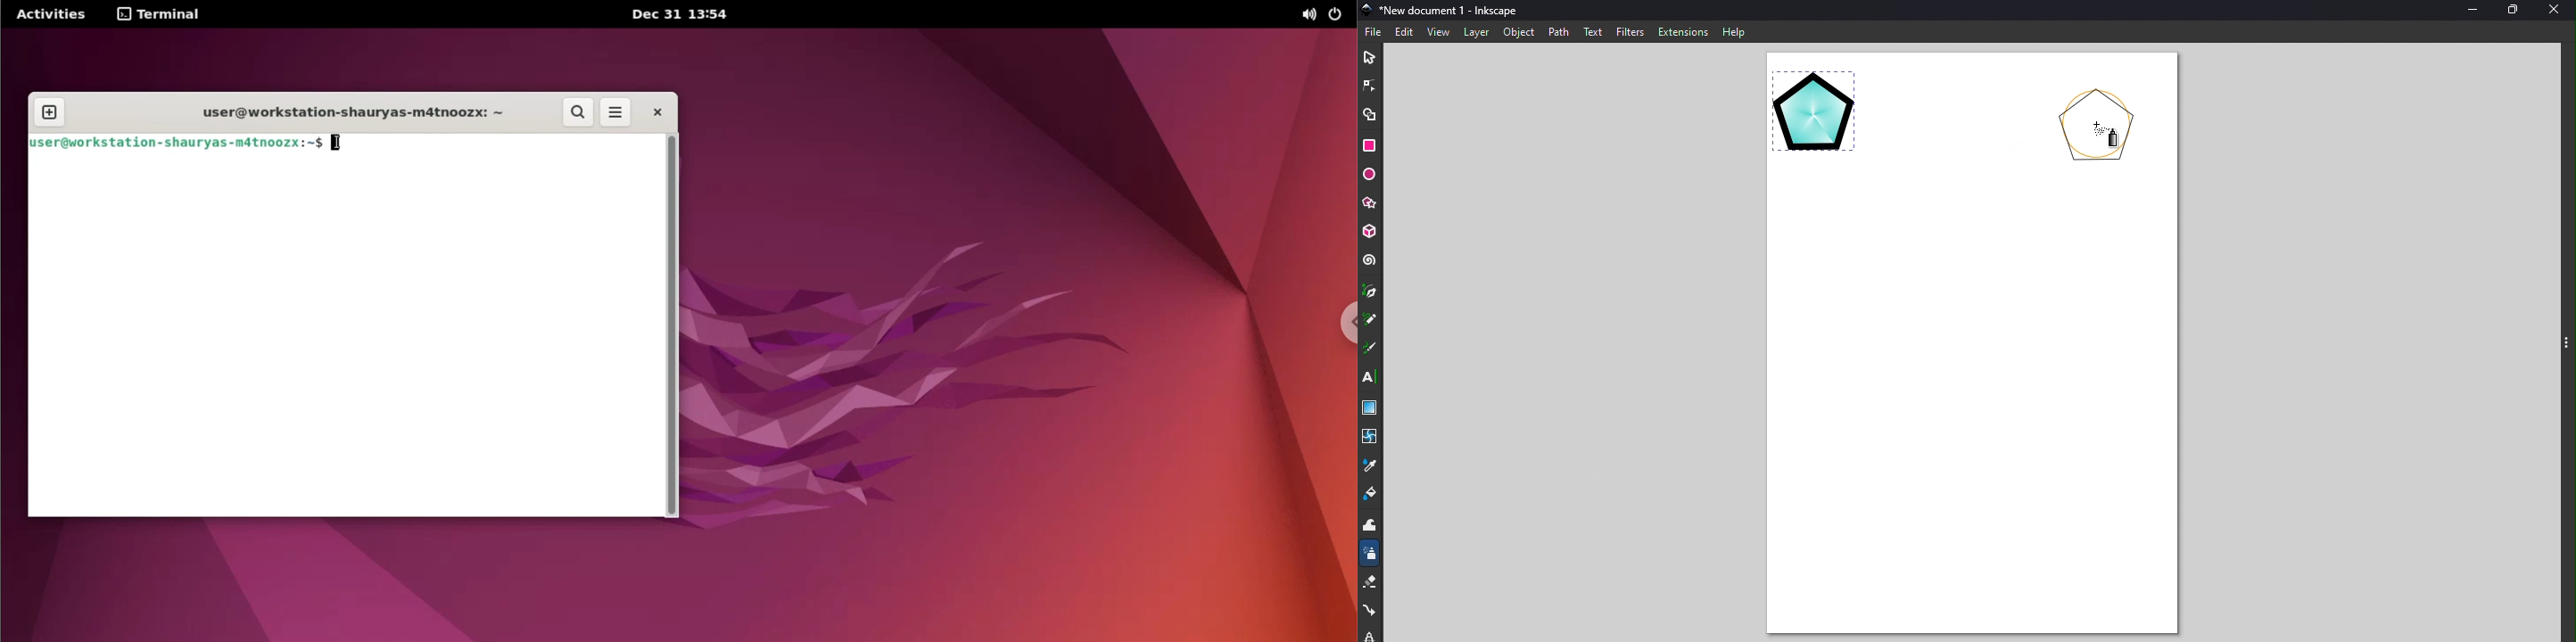 The height and width of the screenshot is (644, 2576). What do you see at coordinates (1681, 31) in the screenshot?
I see `Extensions` at bounding box center [1681, 31].